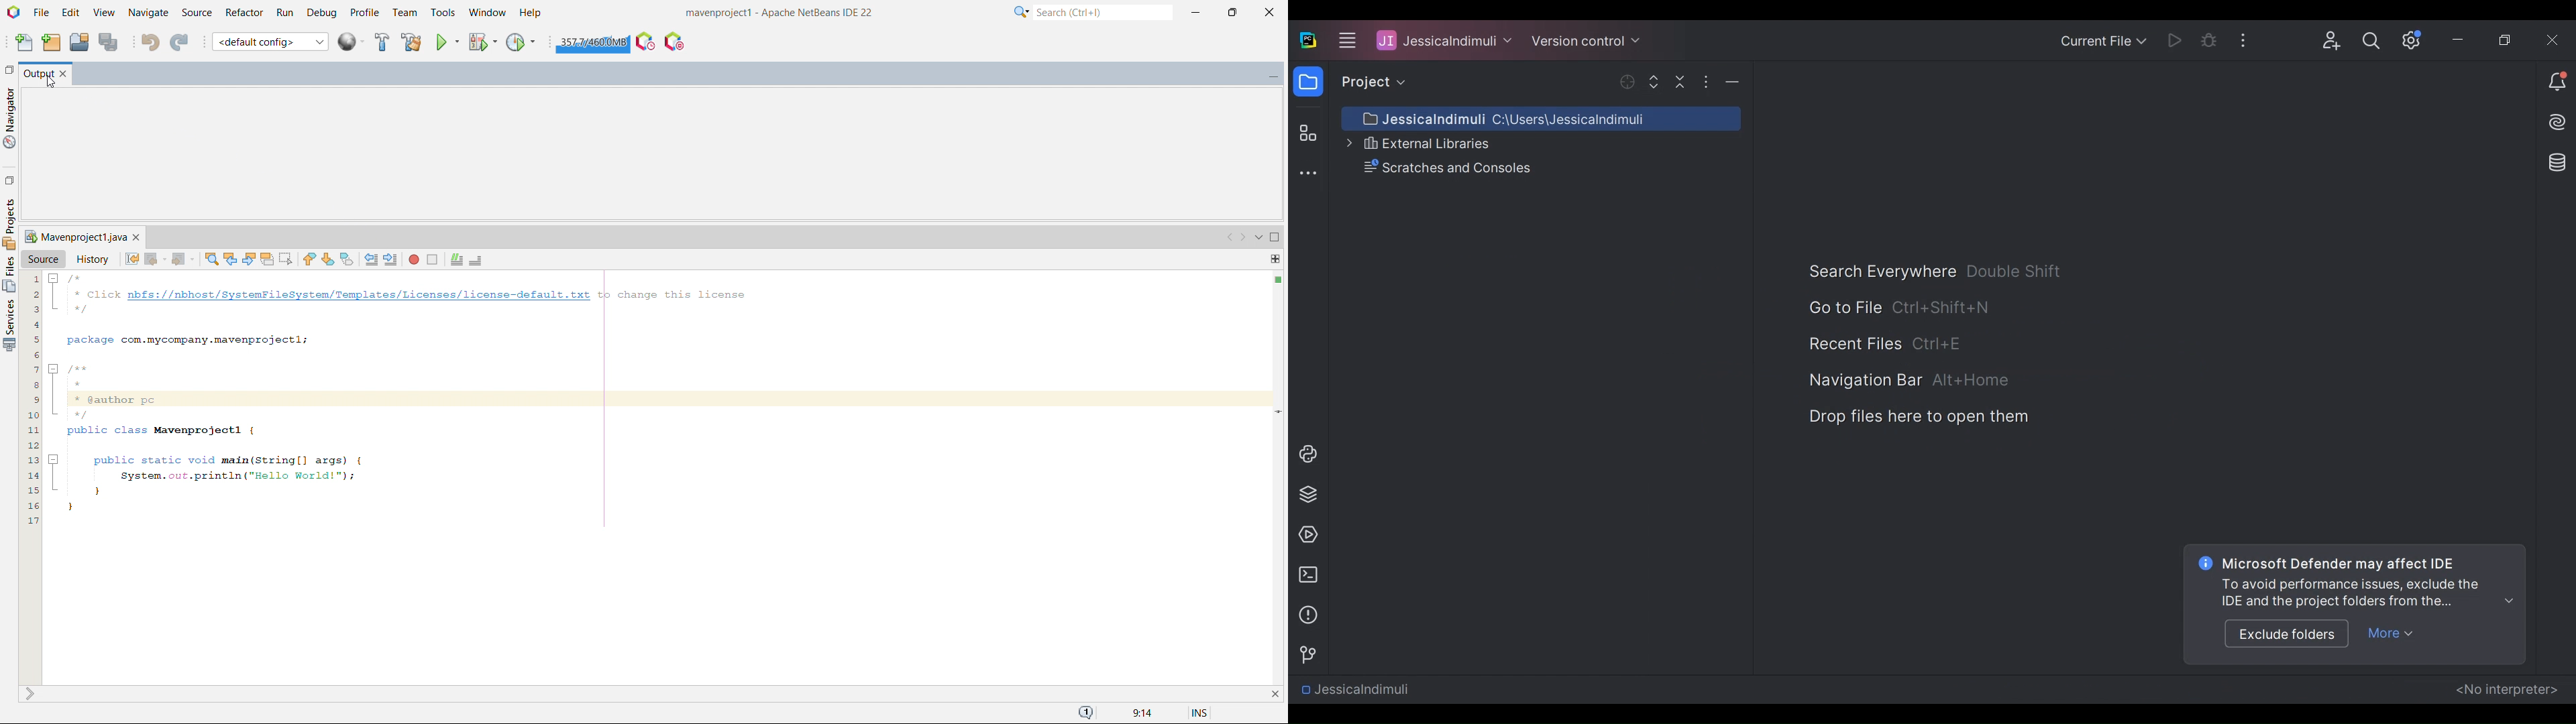 The width and height of the screenshot is (2576, 728). I want to click on Code with me, so click(2332, 43).